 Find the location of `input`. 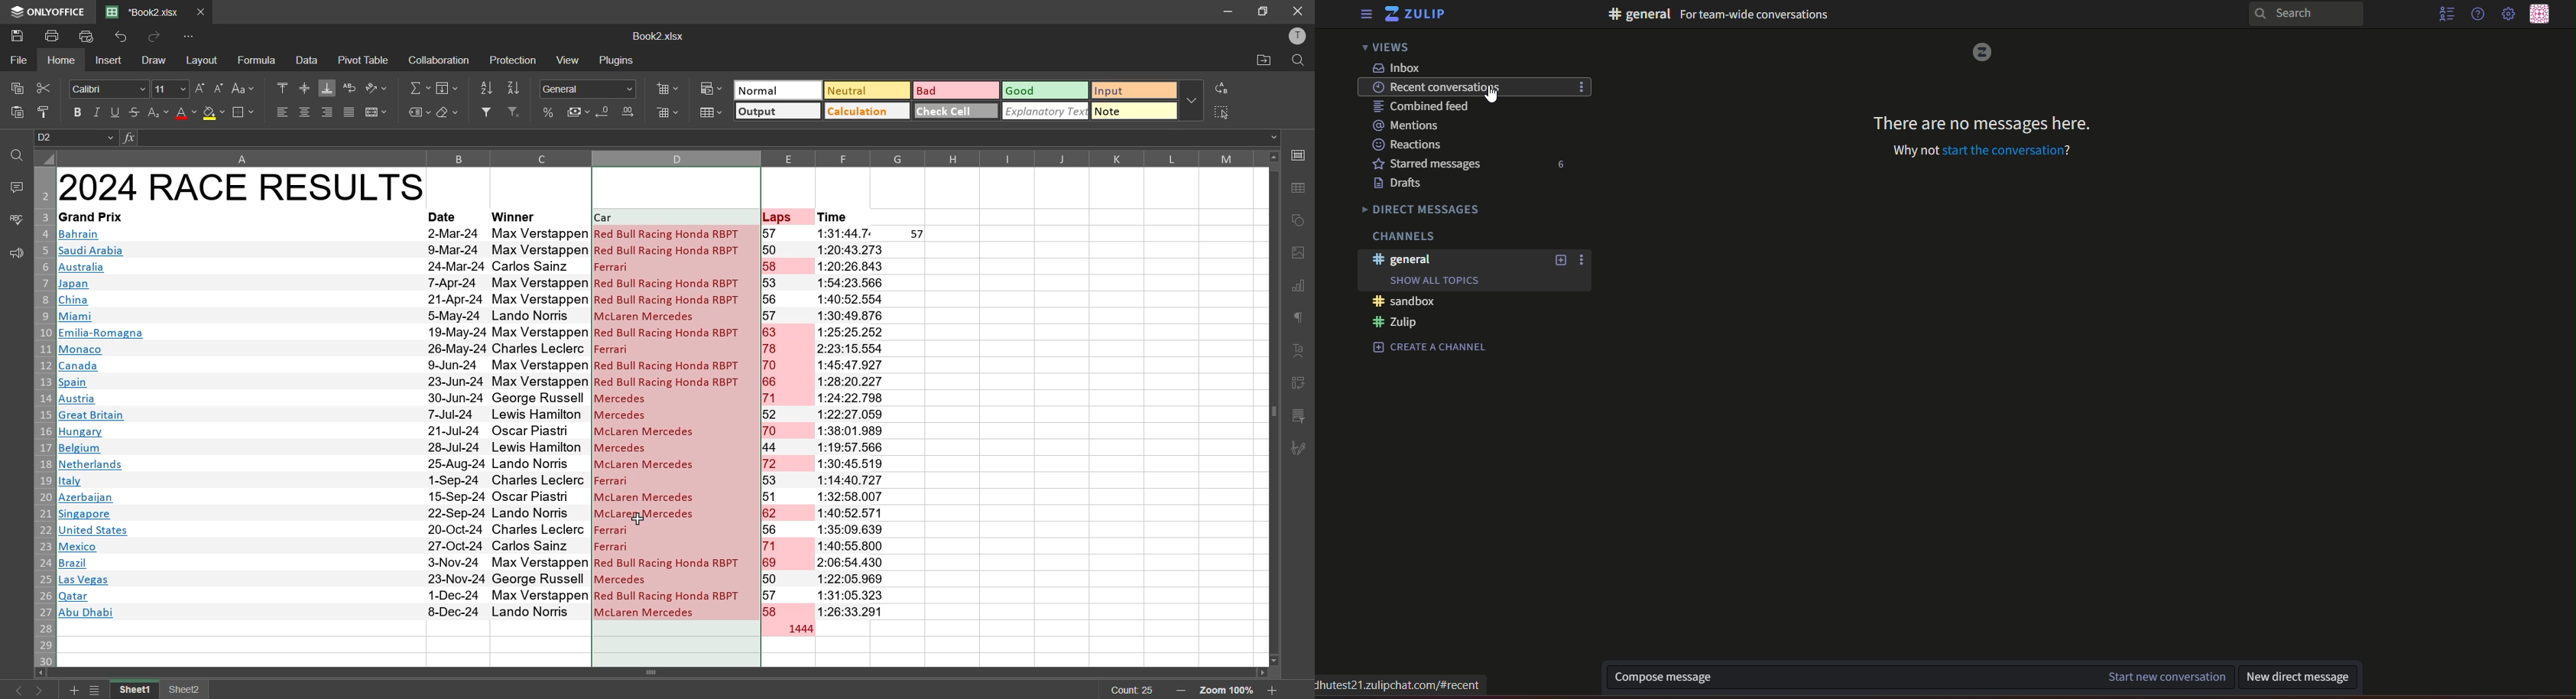

input is located at coordinates (1134, 91).